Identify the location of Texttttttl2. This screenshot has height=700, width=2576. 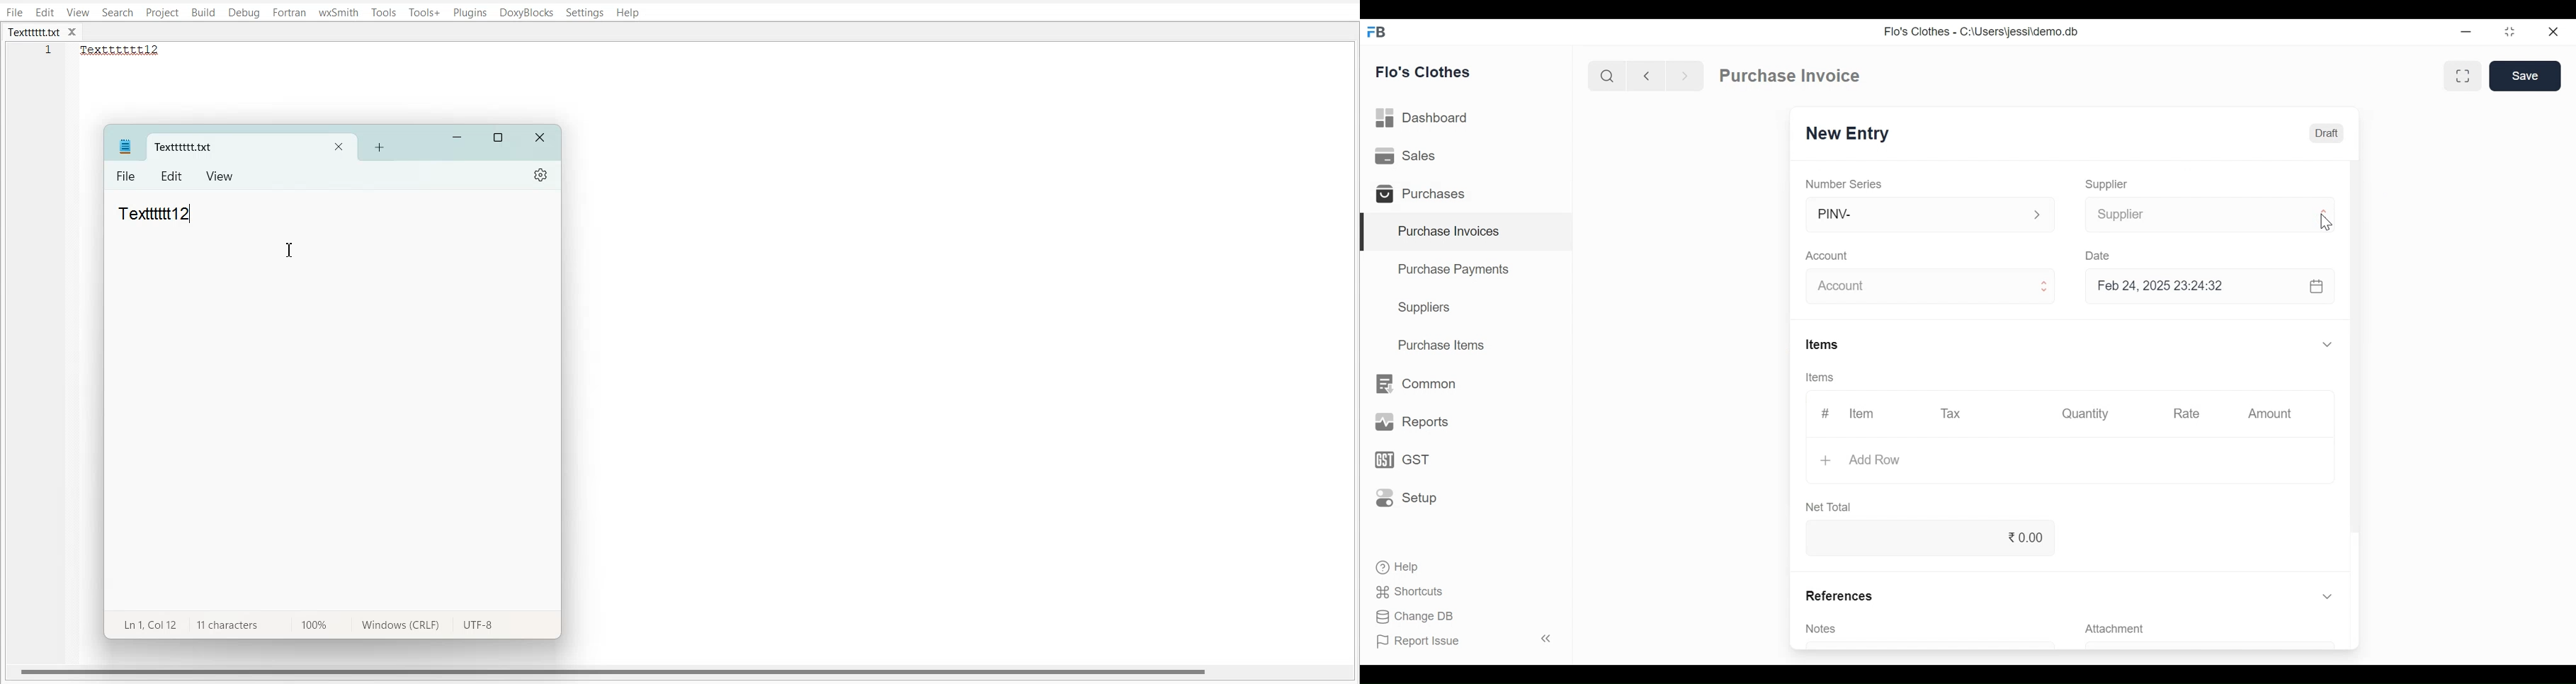
(127, 50).